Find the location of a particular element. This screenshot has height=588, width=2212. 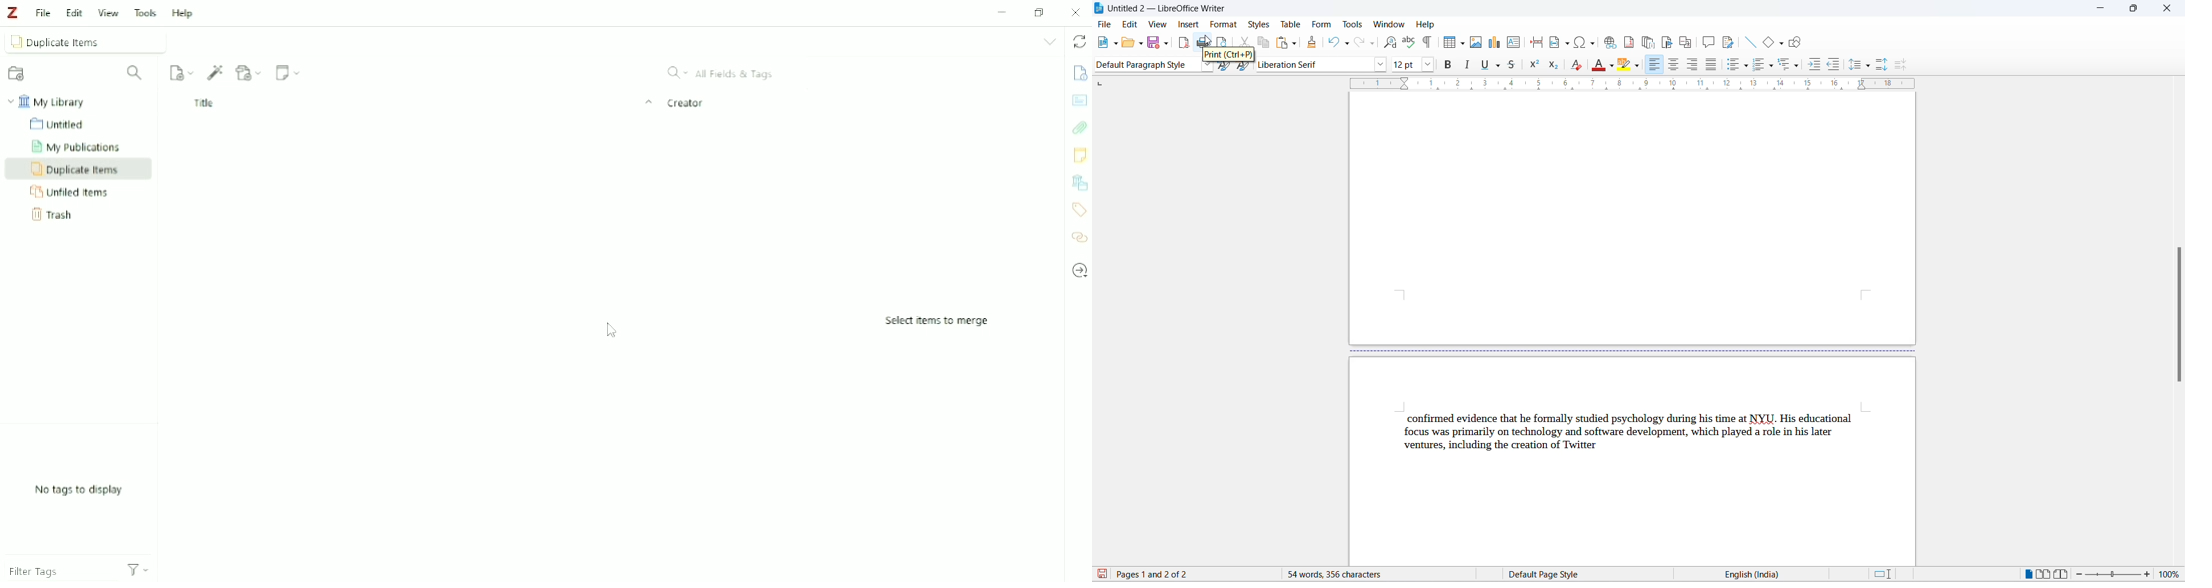

Cursor is located at coordinates (612, 331).